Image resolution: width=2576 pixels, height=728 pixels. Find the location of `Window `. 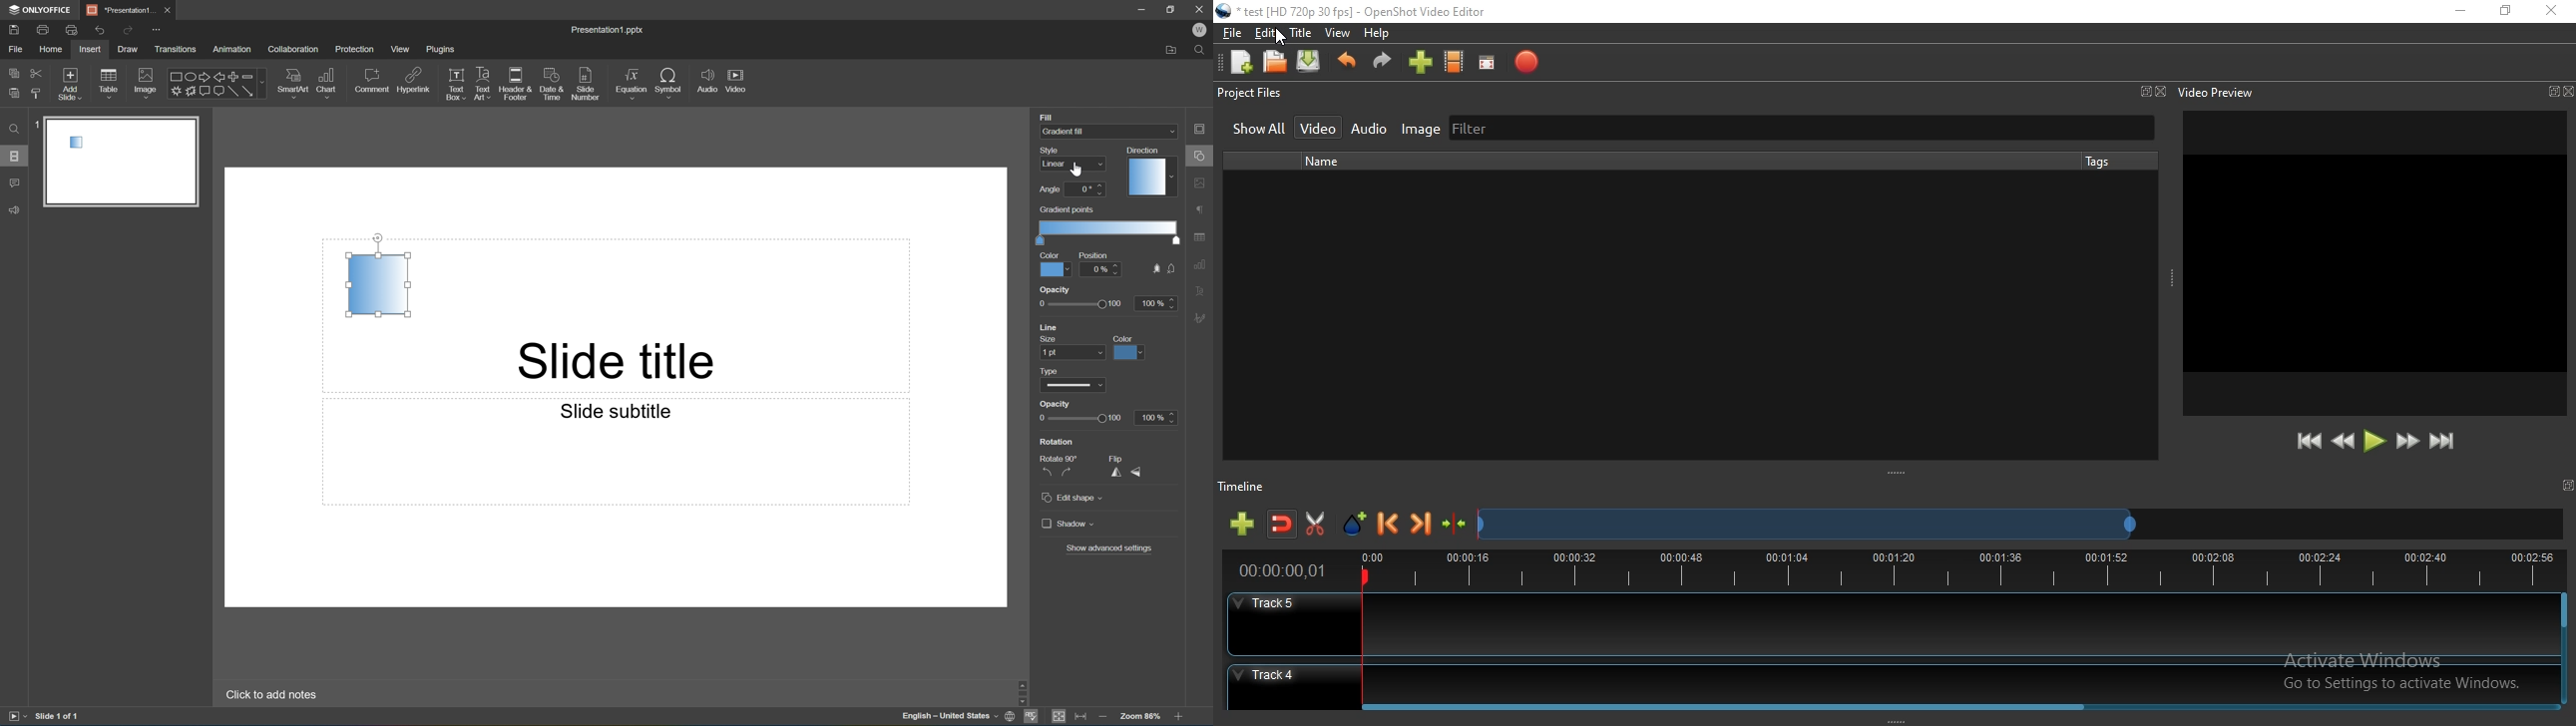

Window  is located at coordinates (2144, 91).